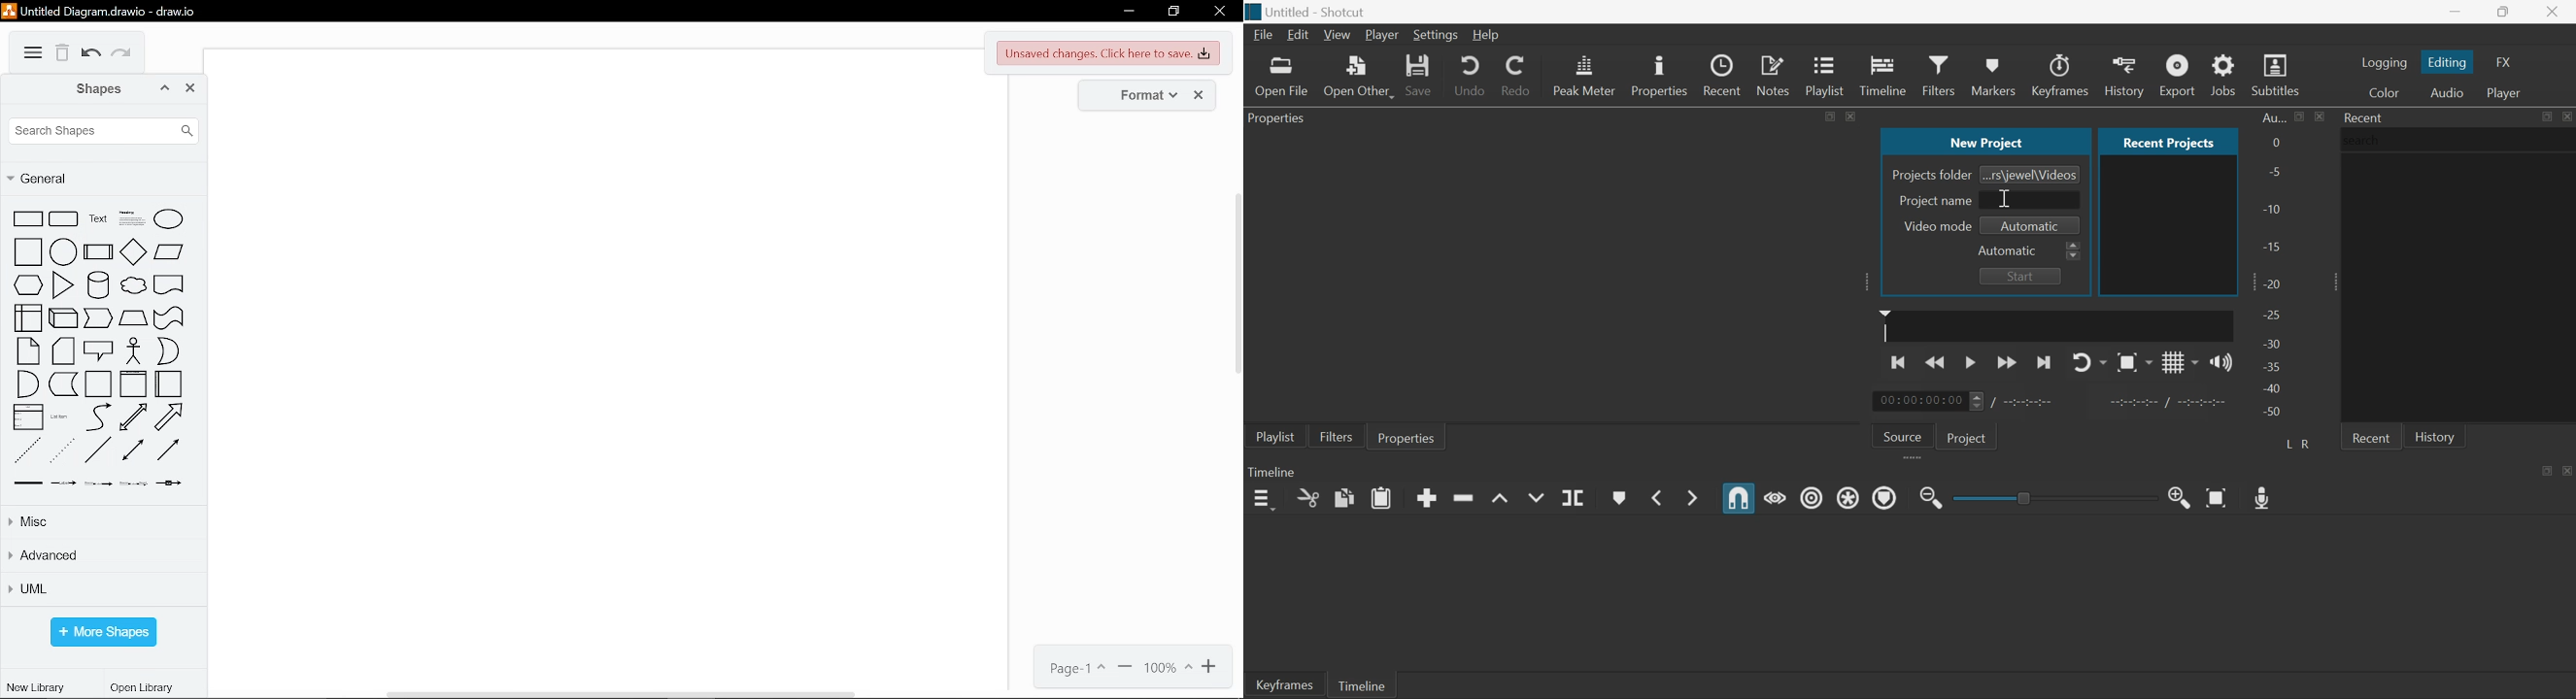 The width and height of the screenshot is (2576, 700). Describe the element at coordinates (1071, 668) in the screenshot. I see `page1` at that location.